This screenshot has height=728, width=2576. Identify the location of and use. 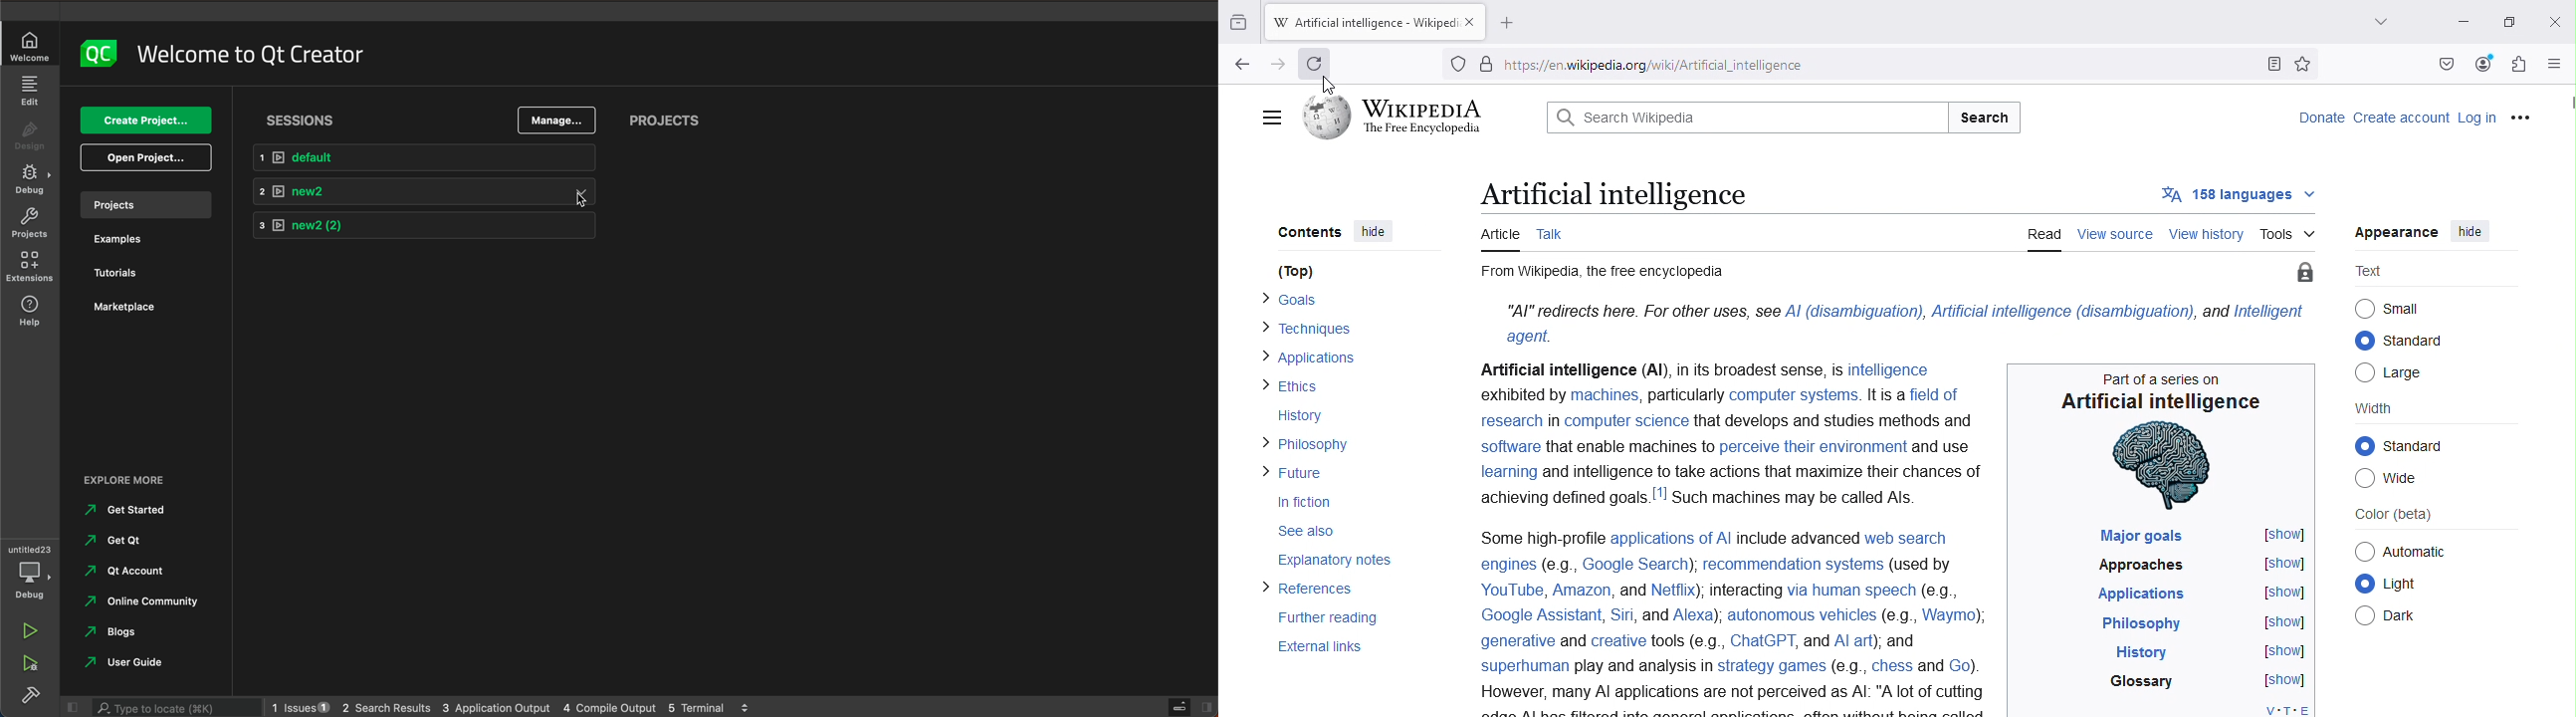
(1946, 449).